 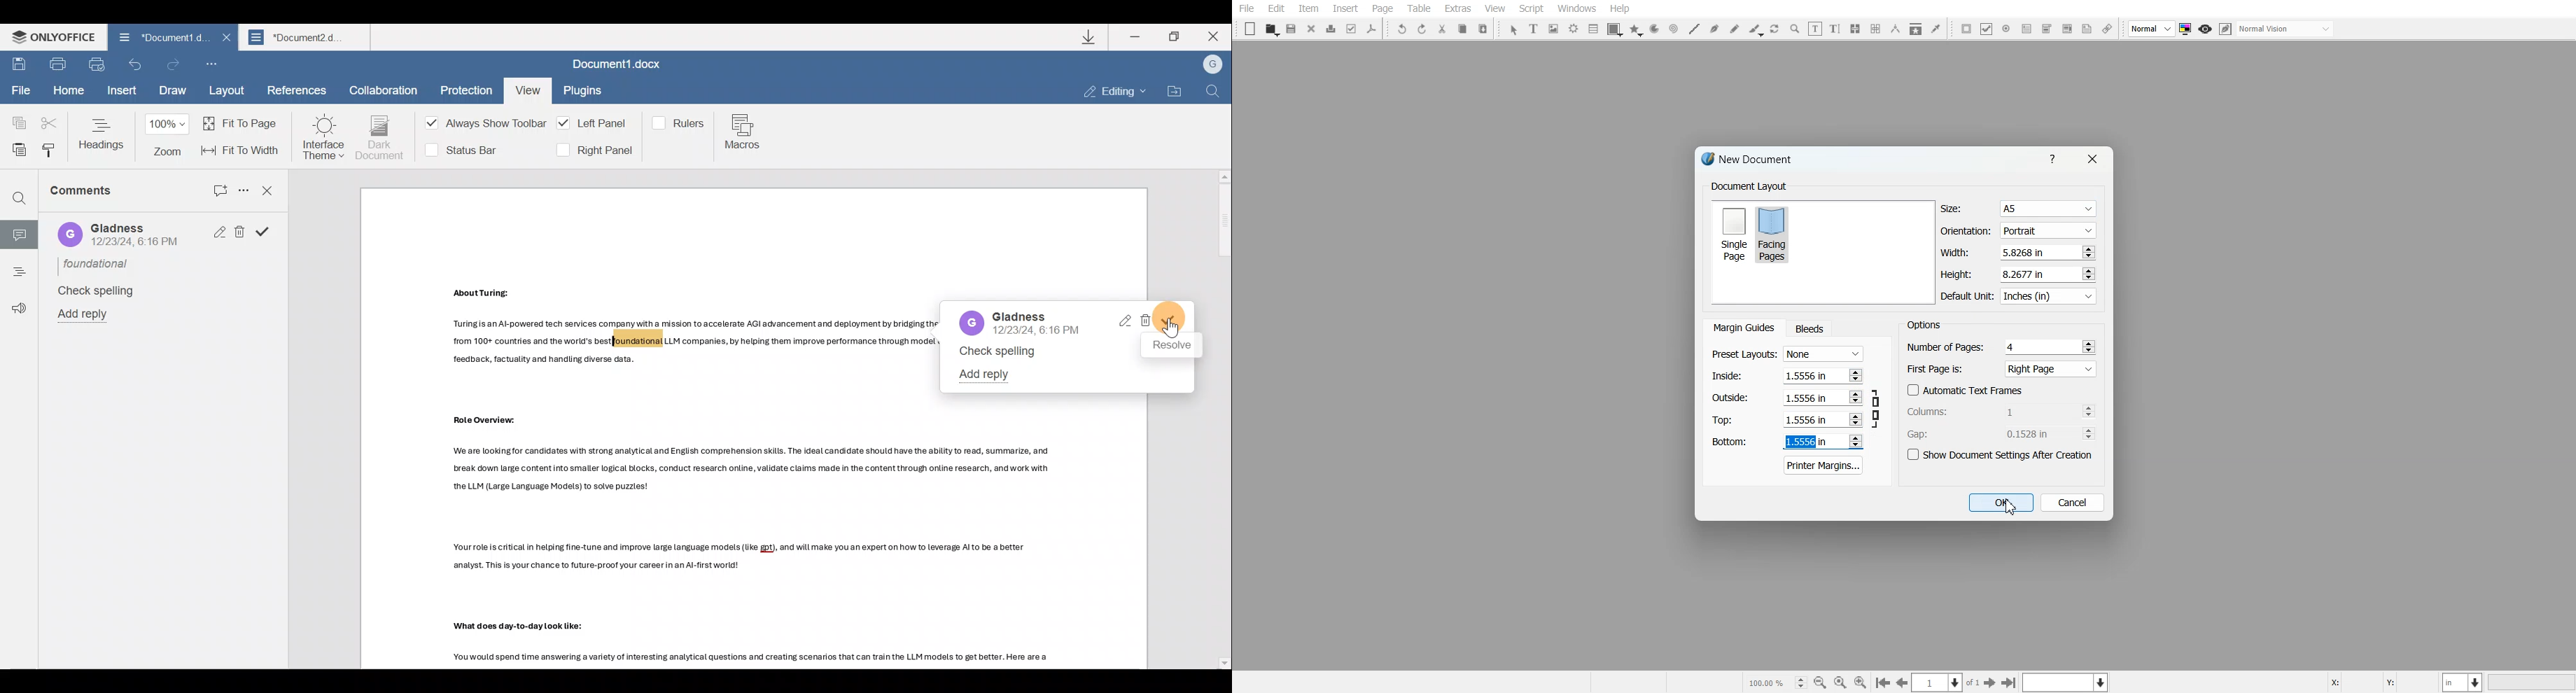 What do you see at coordinates (1749, 187) in the screenshot?
I see `Text` at bounding box center [1749, 187].